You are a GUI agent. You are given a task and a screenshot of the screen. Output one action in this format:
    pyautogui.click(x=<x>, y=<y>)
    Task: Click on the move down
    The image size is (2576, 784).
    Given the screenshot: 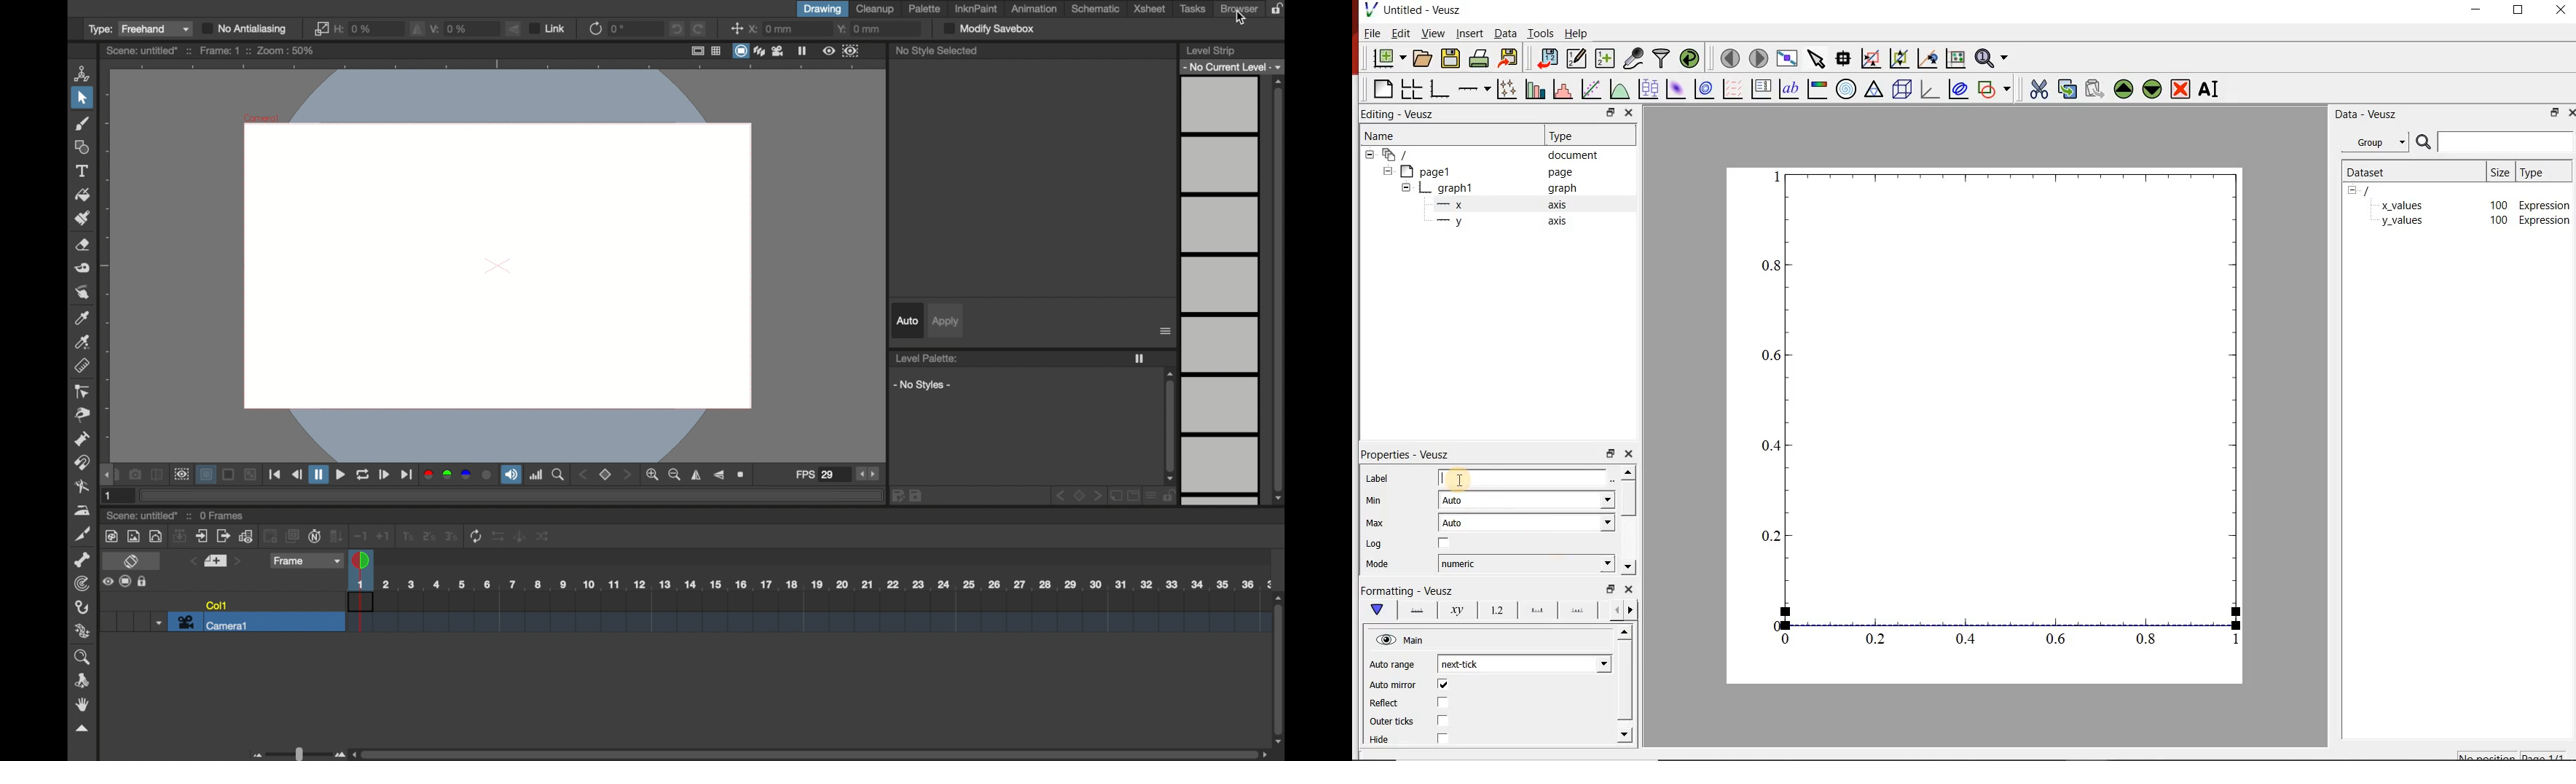 What is the action you would take?
    pyautogui.click(x=1625, y=736)
    